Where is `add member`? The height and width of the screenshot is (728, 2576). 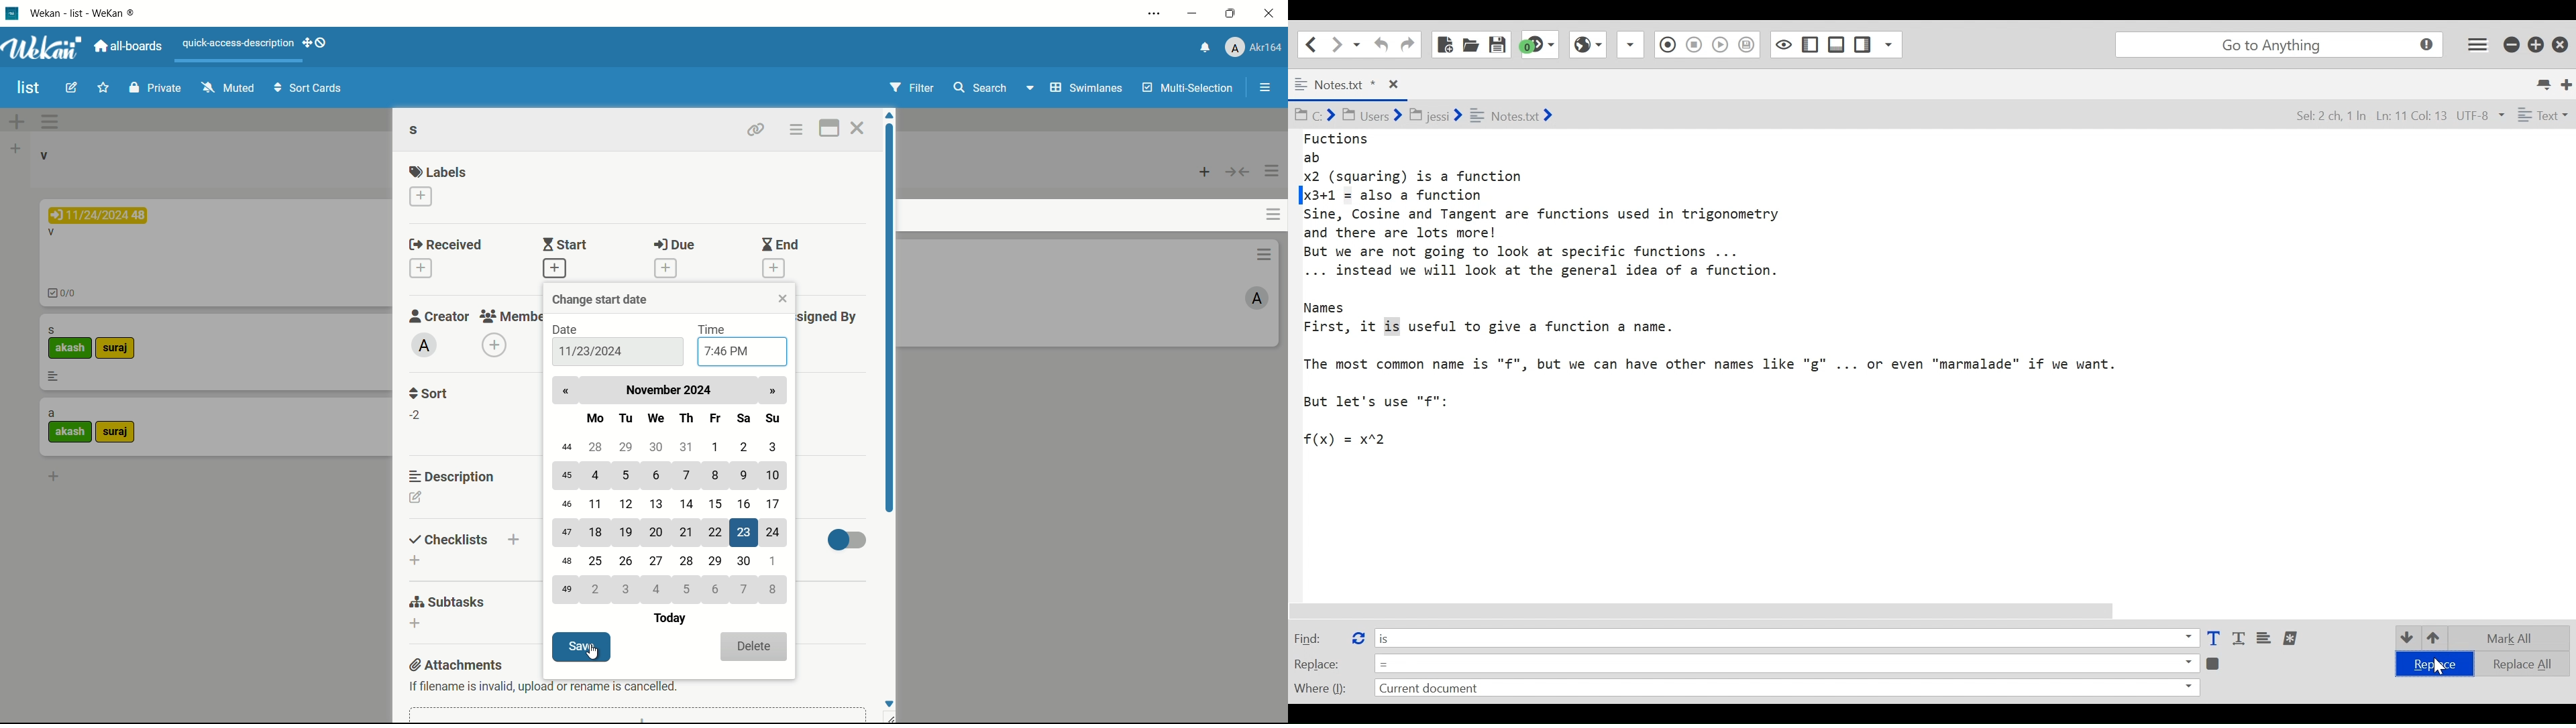
add member is located at coordinates (494, 346).